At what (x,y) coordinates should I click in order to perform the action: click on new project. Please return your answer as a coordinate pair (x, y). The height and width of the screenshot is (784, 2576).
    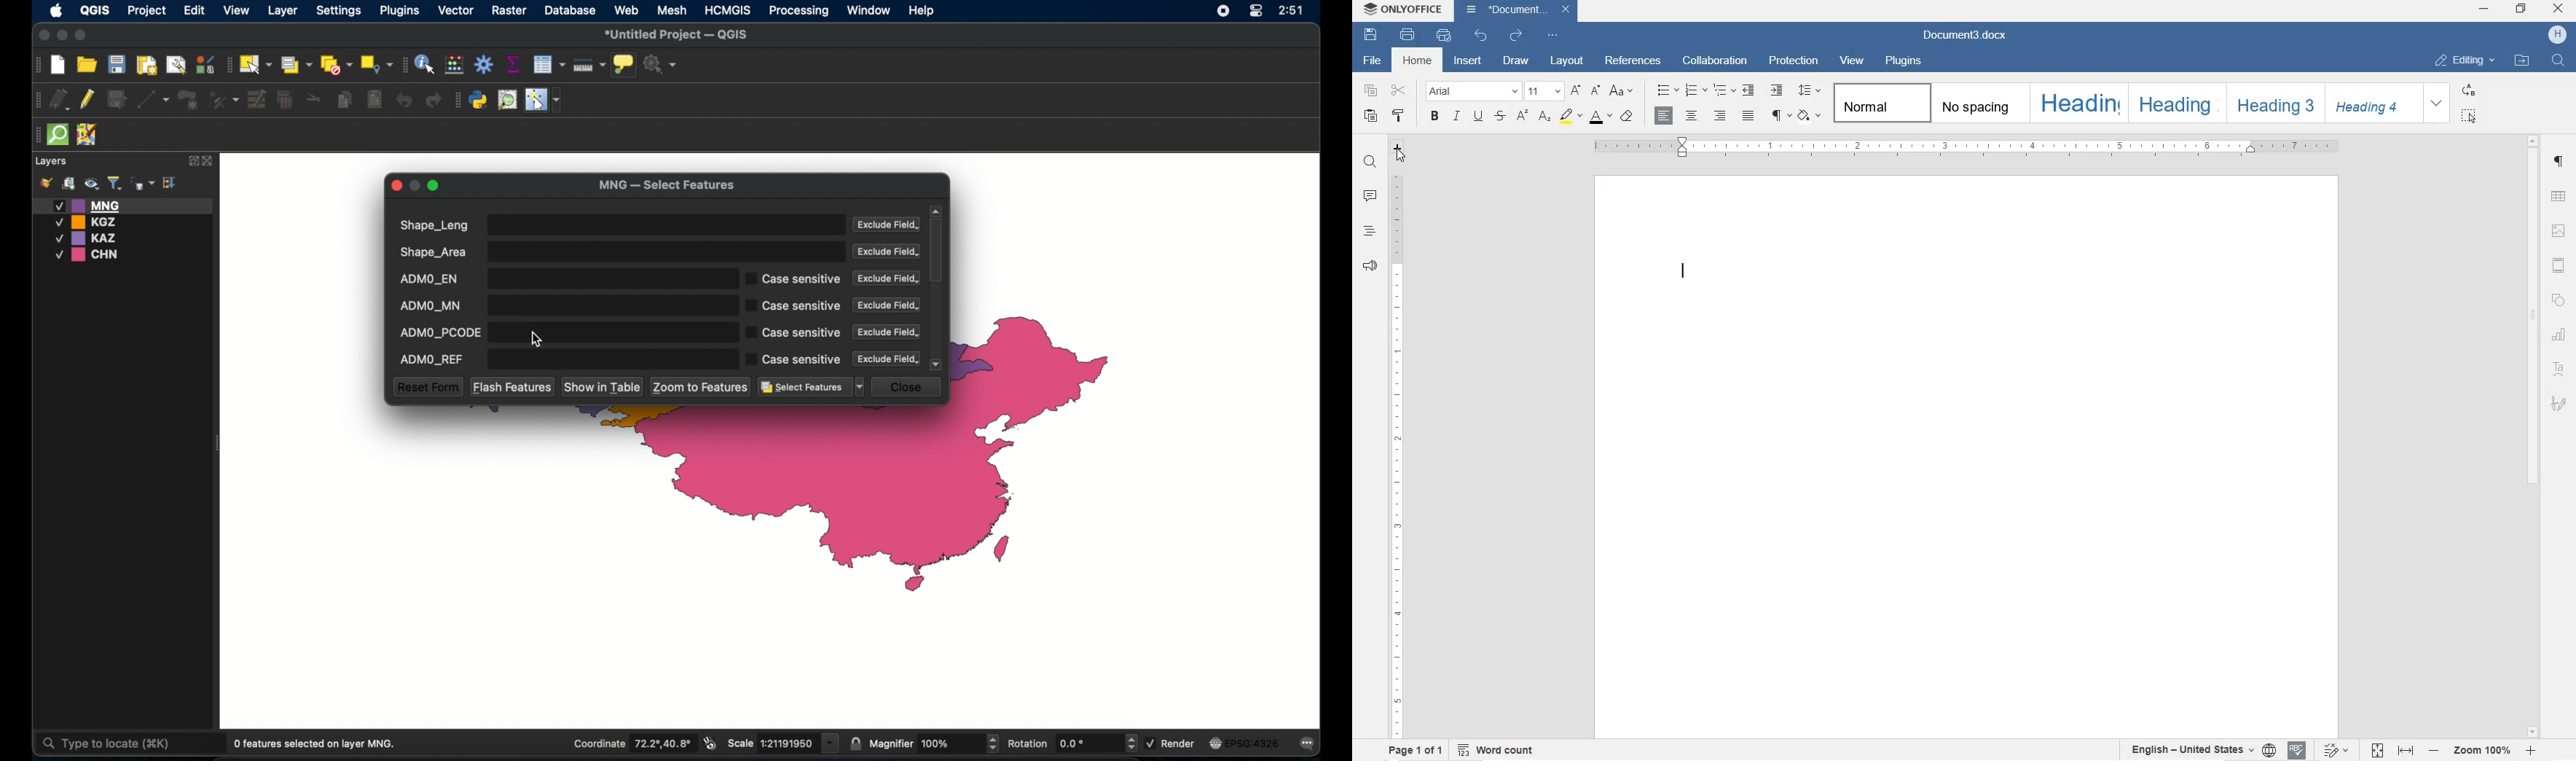
    Looking at the image, I should click on (58, 66).